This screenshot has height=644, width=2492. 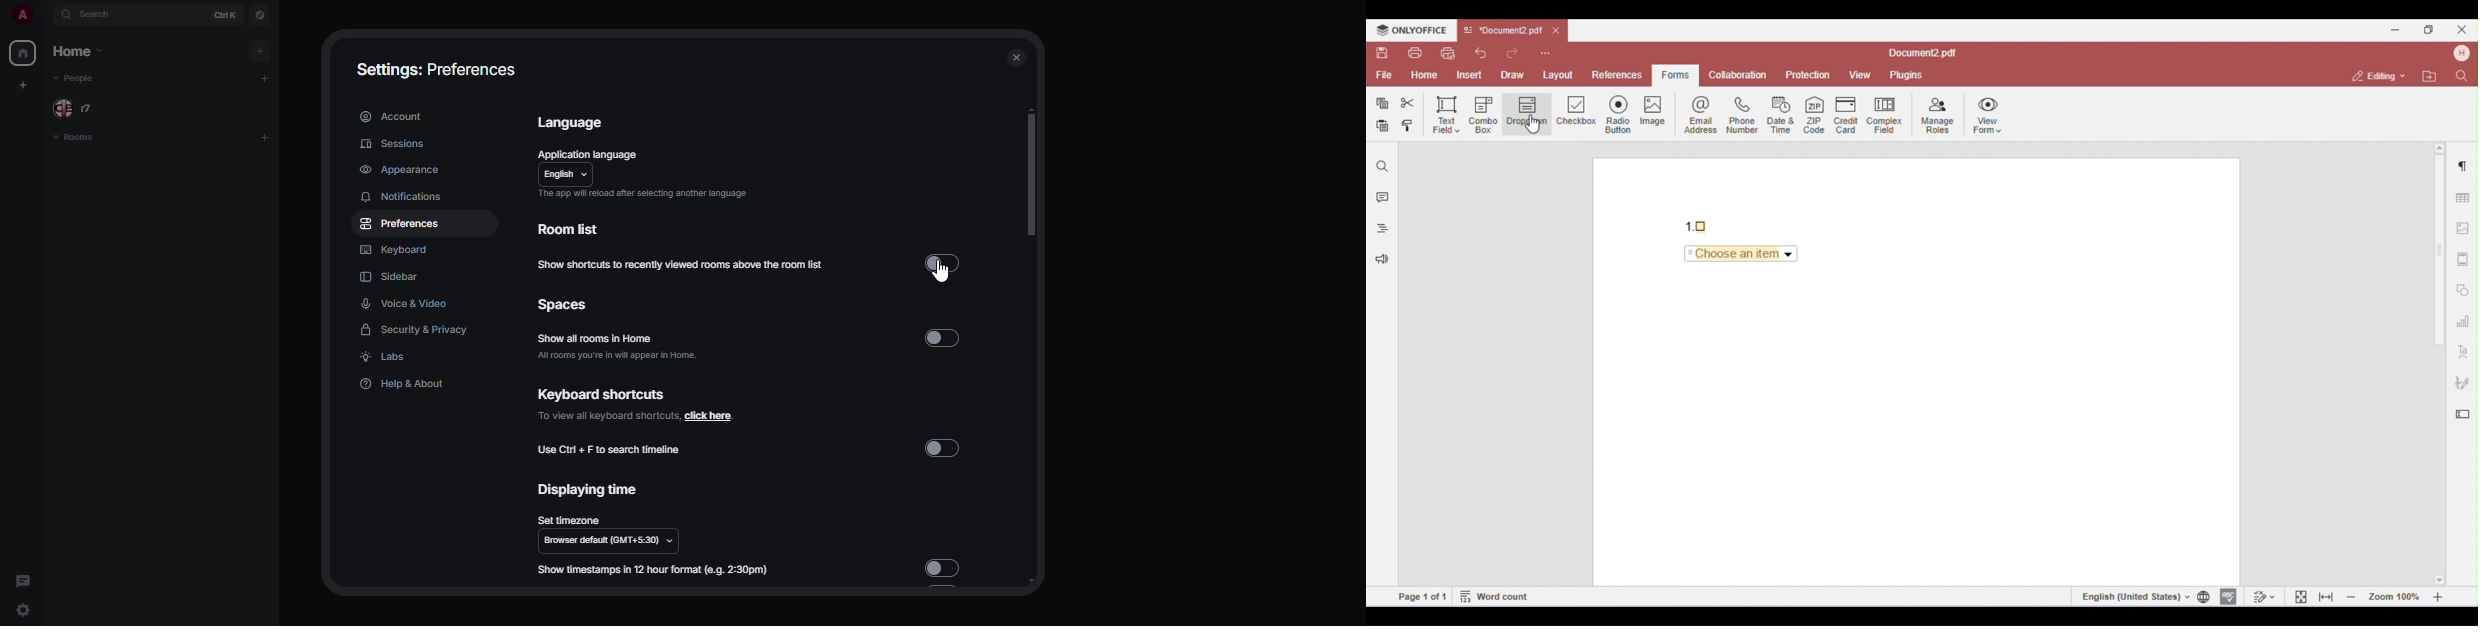 I want to click on create myspace, so click(x=22, y=83).